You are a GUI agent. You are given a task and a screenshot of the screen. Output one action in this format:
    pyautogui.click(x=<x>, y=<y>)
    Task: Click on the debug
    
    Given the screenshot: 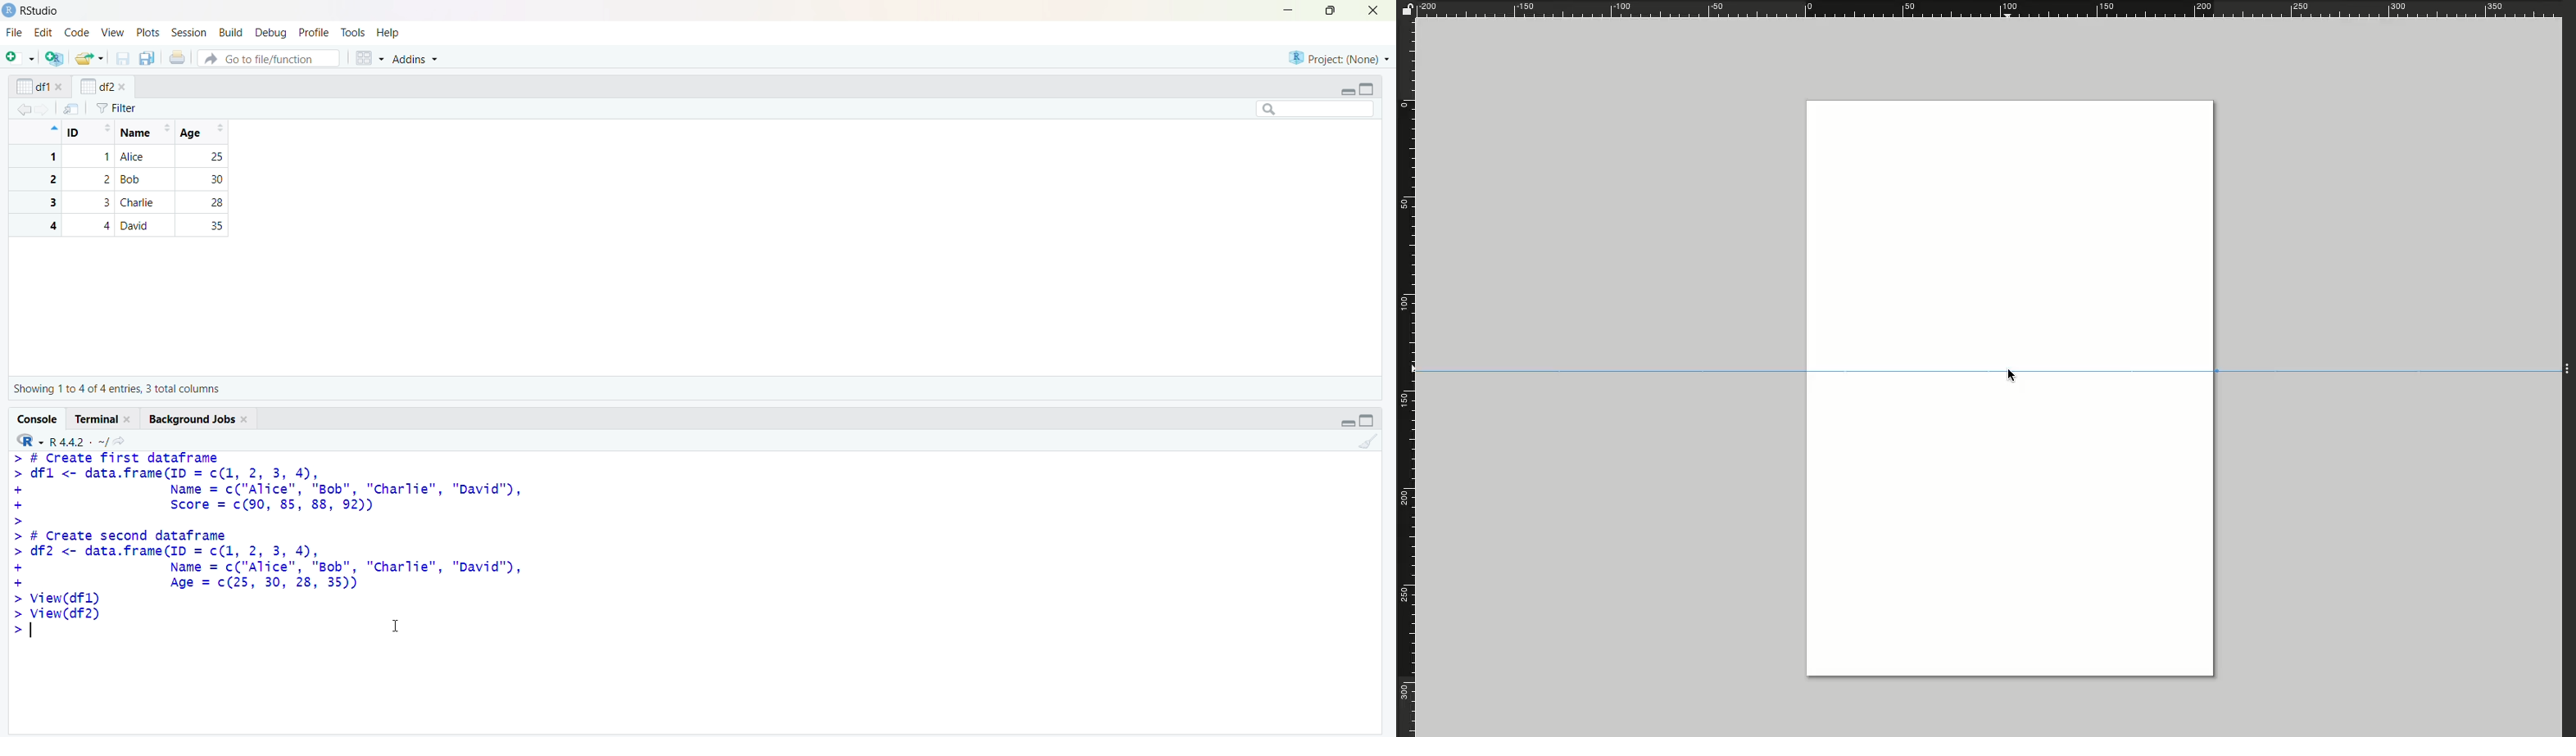 What is the action you would take?
    pyautogui.click(x=273, y=33)
    